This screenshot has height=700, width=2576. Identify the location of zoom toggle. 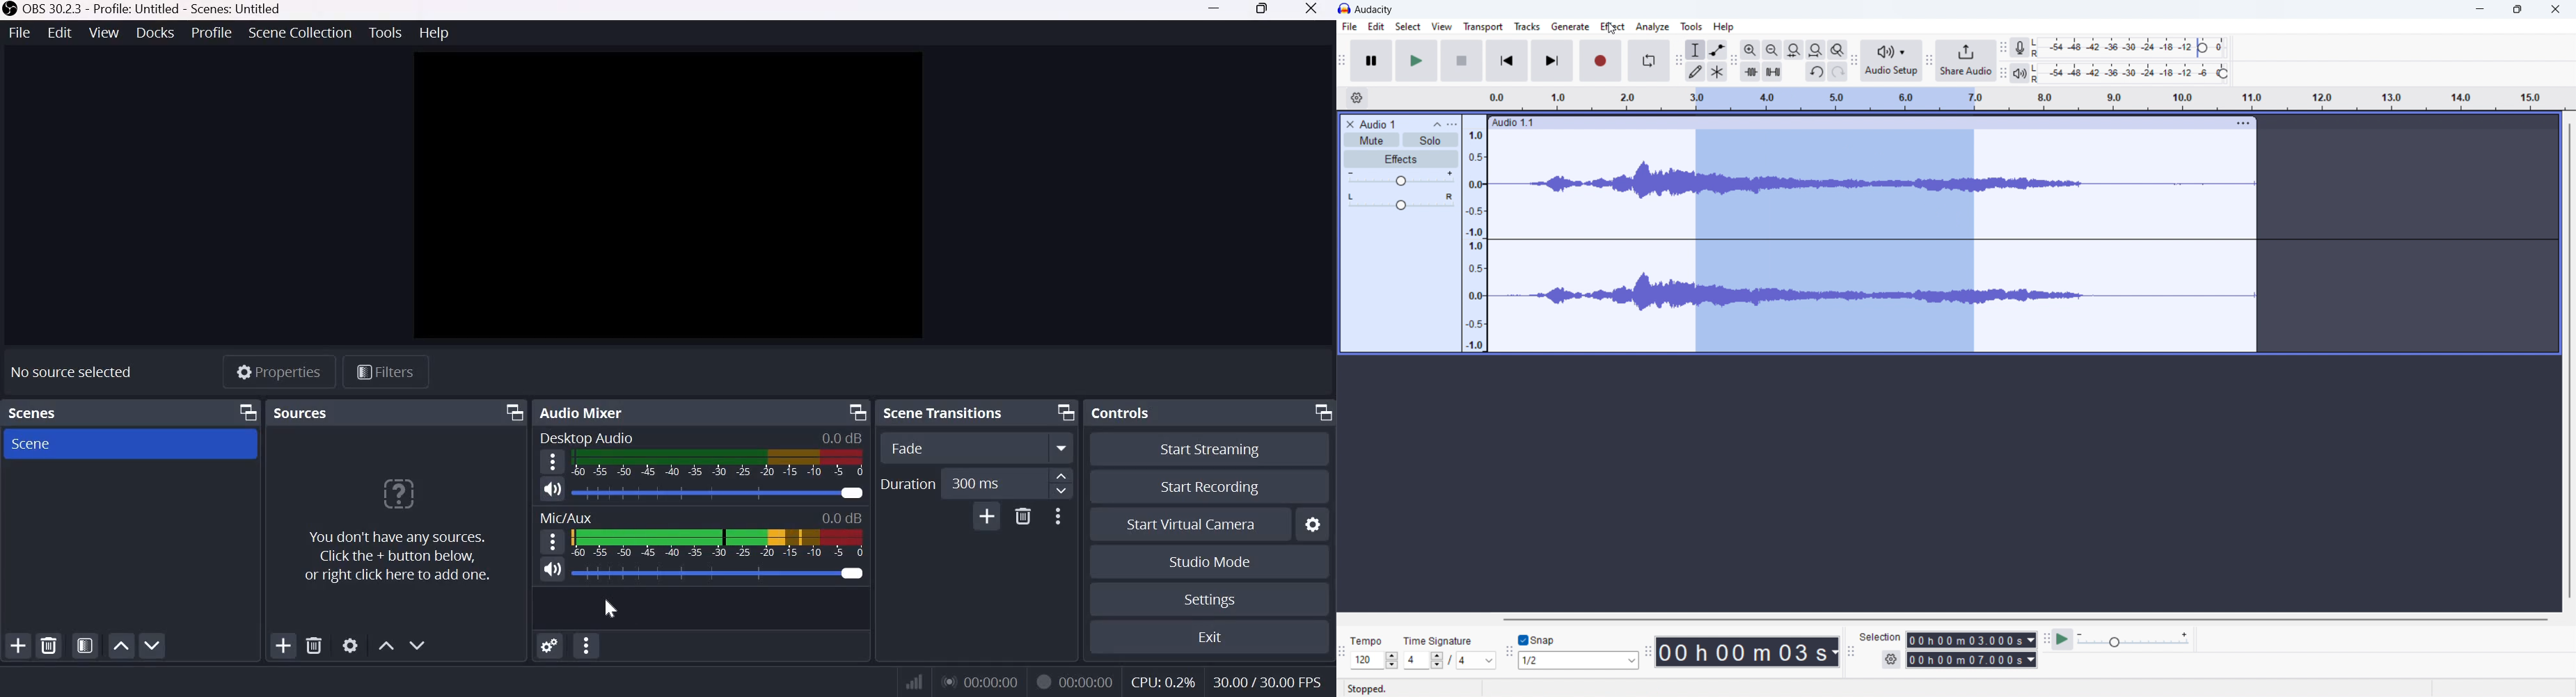
(1838, 50).